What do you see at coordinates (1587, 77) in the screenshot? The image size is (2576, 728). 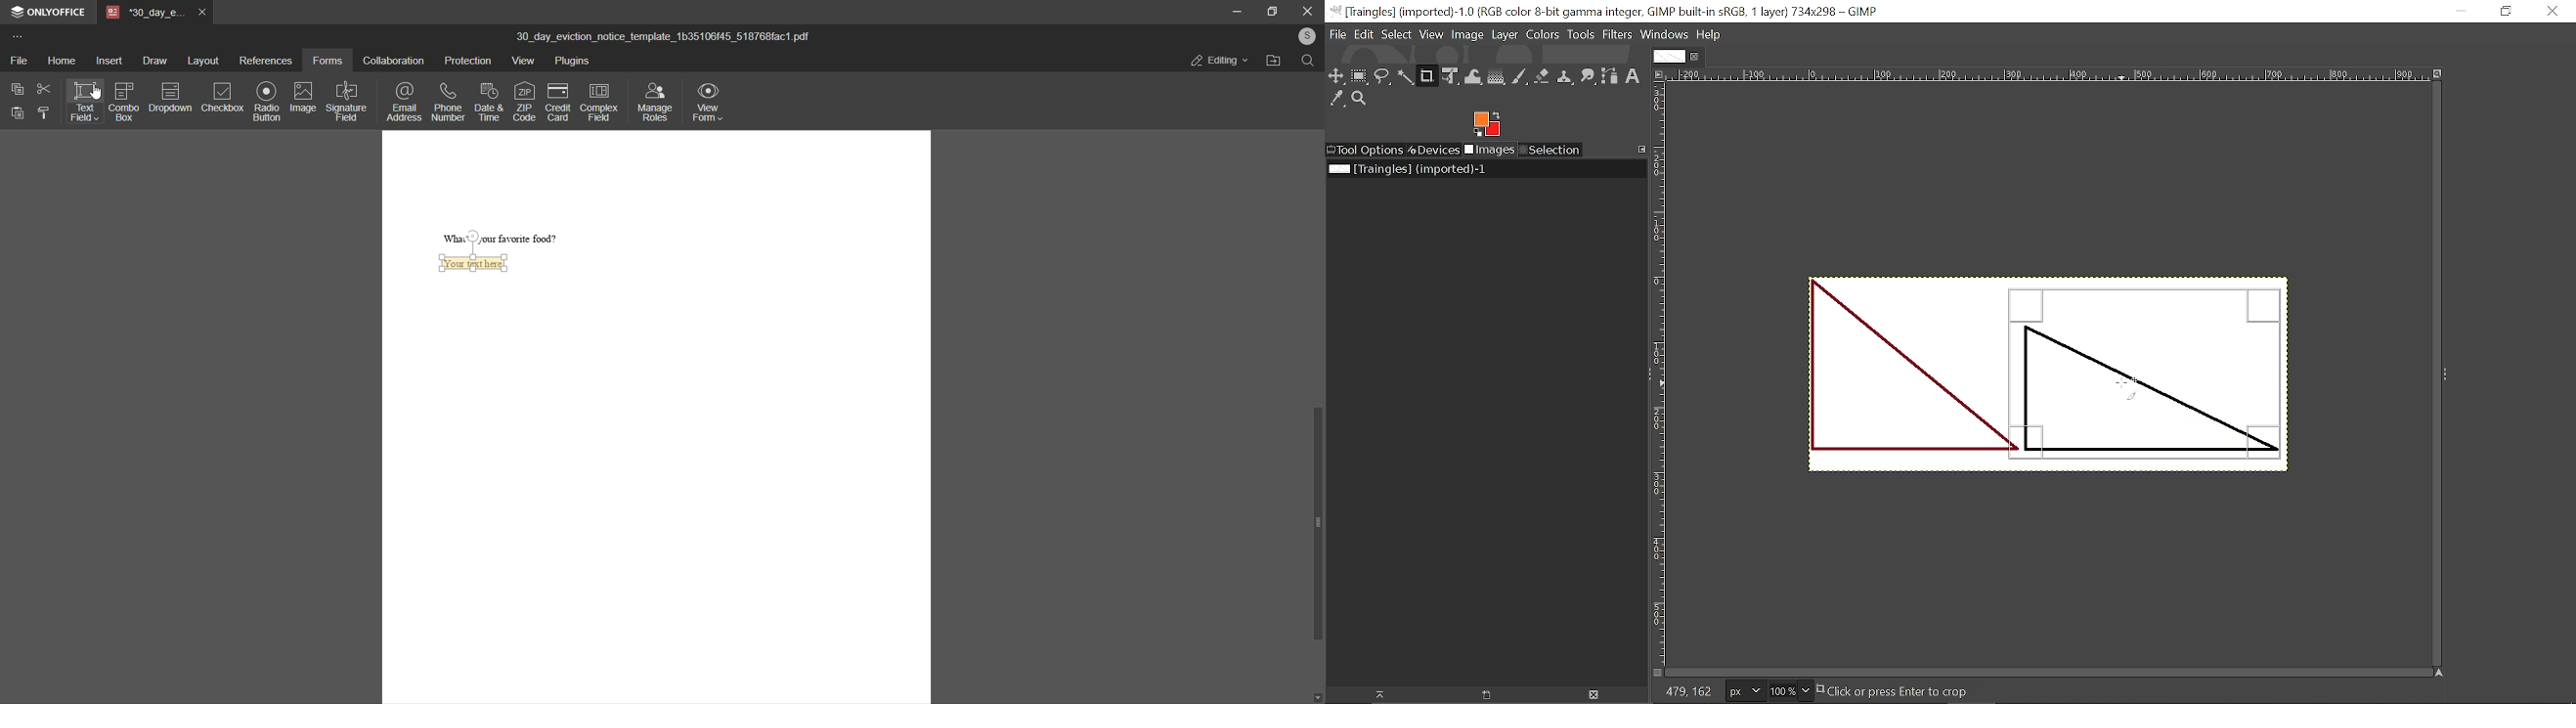 I see `Smudge tool` at bounding box center [1587, 77].